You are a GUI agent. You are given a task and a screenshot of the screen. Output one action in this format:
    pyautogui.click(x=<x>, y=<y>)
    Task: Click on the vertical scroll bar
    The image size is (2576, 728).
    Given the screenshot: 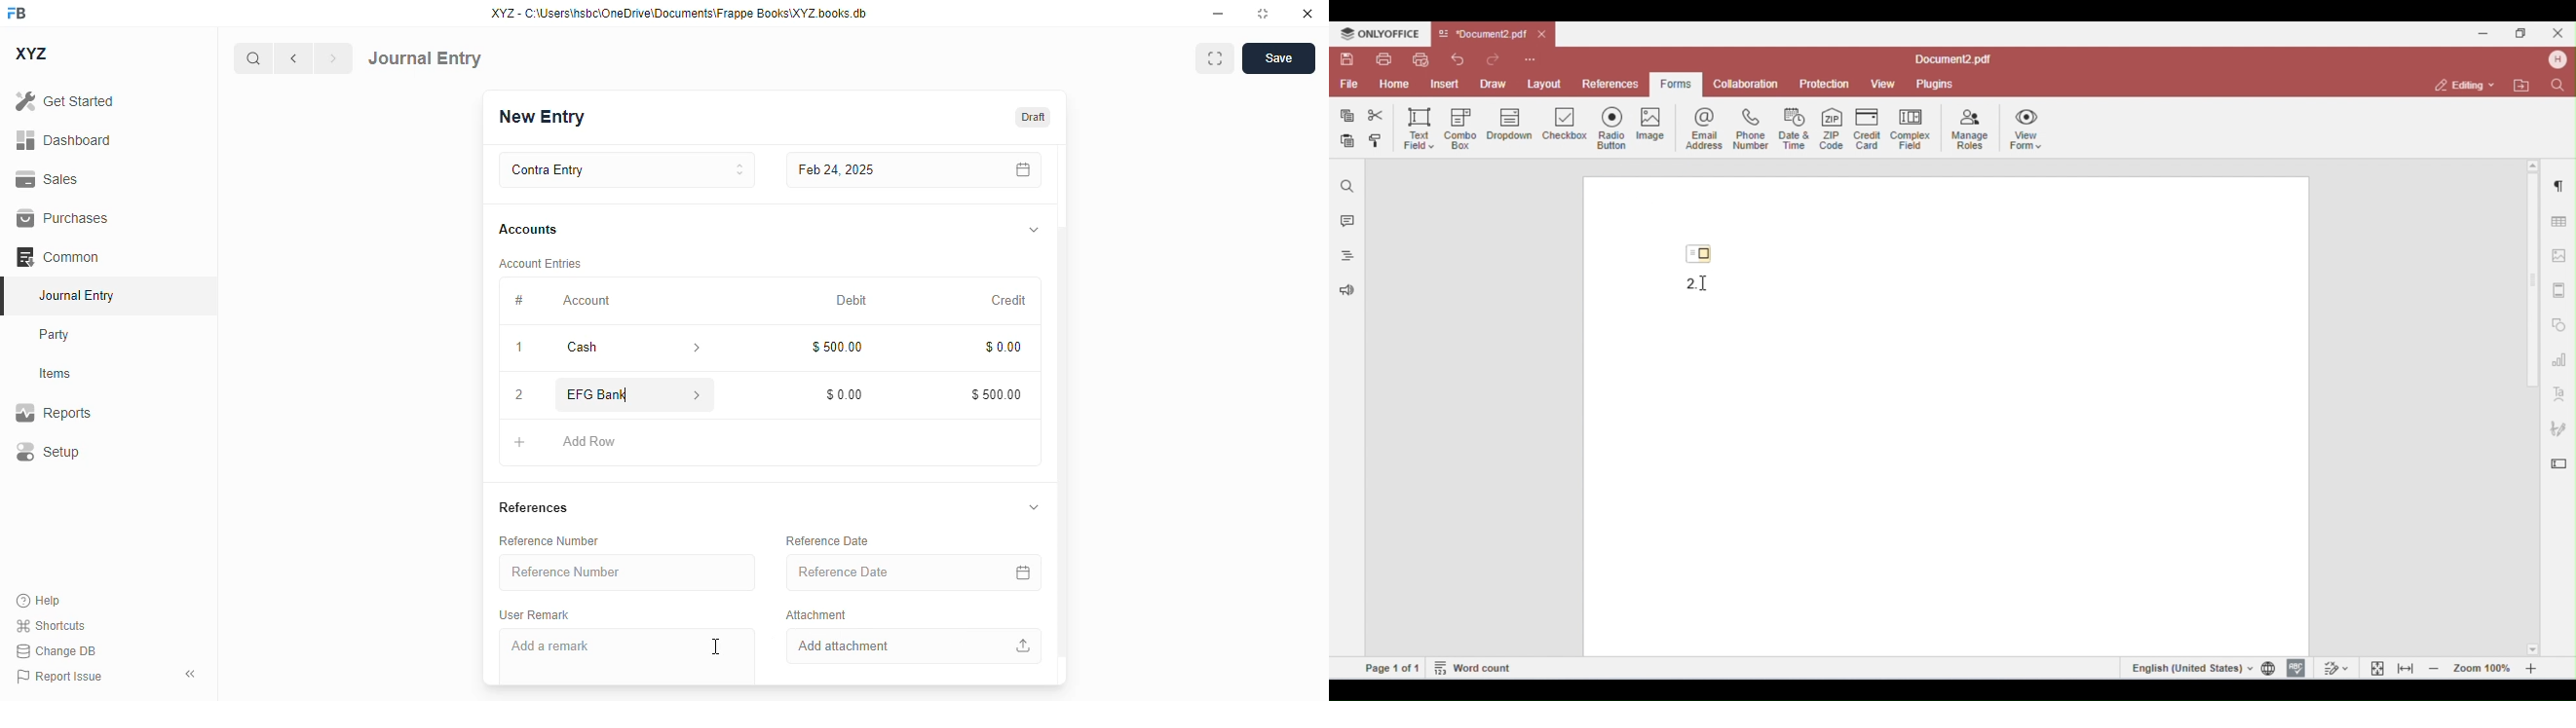 What is the action you would take?
    pyautogui.click(x=1062, y=415)
    